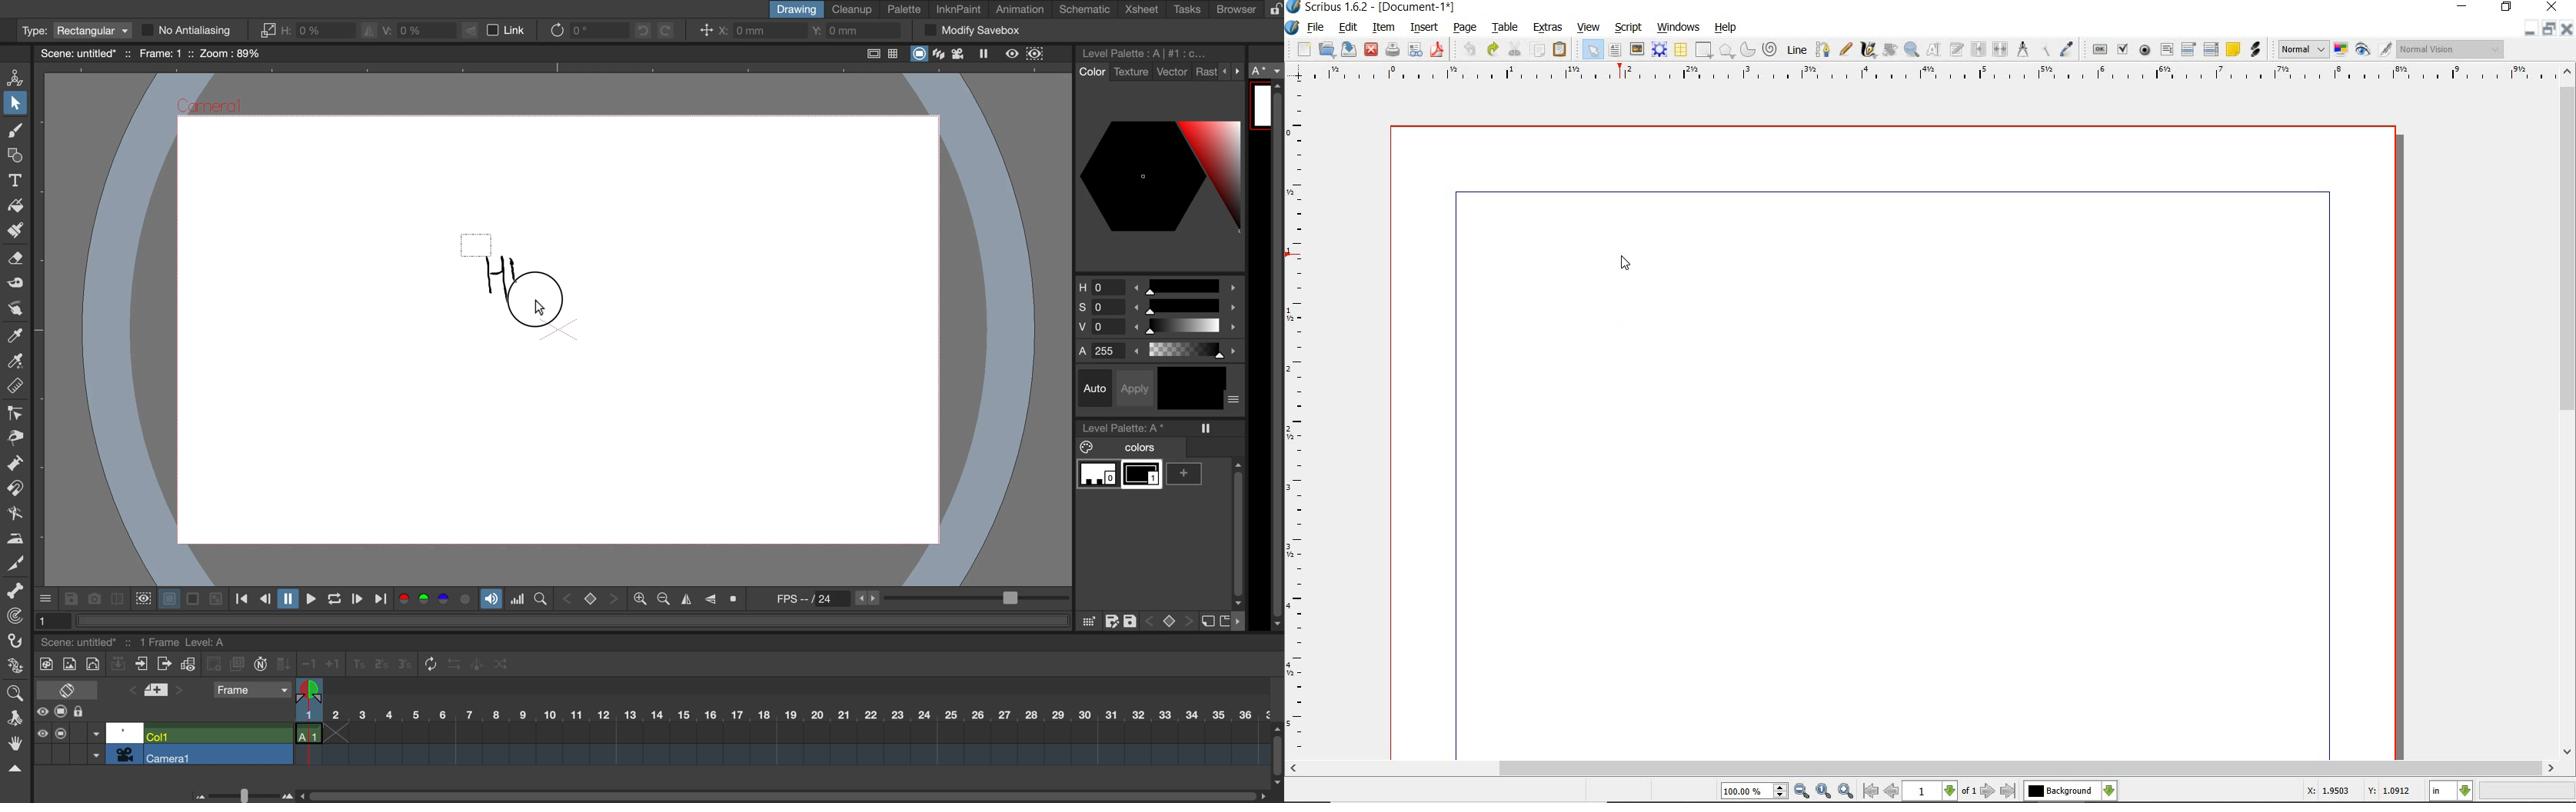 The height and width of the screenshot is (812, 2576). I want to click on pdf check box, so click(2125, 51).